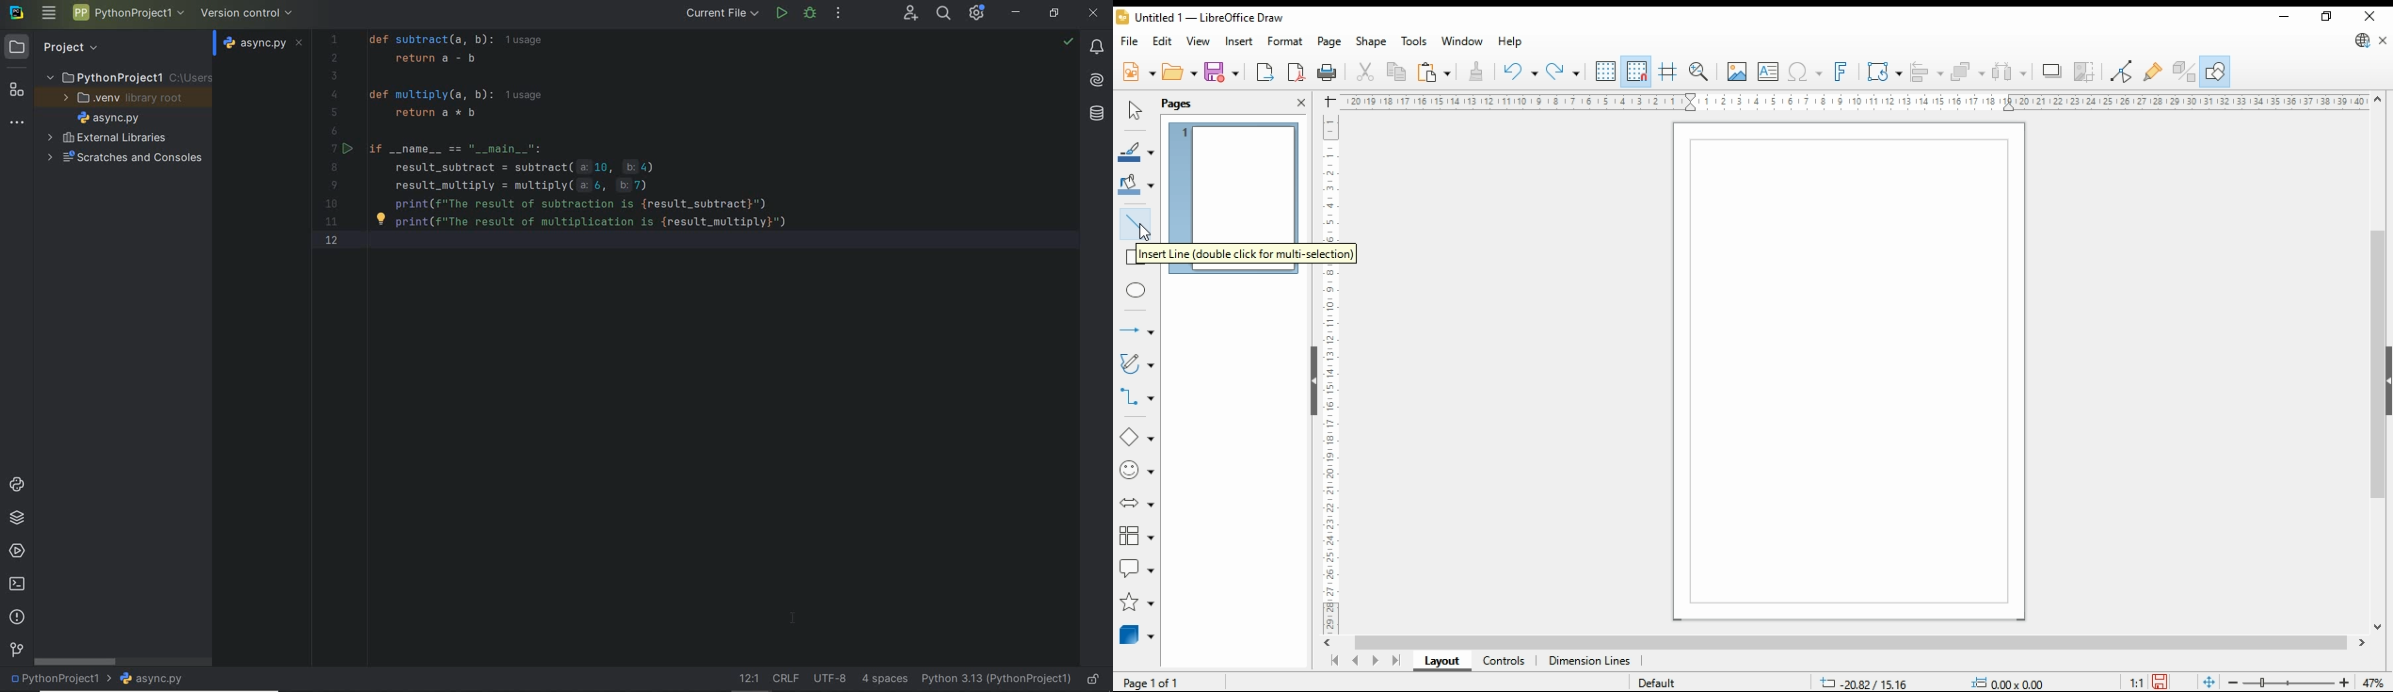 The height and width of the screenshot is (700, 2408). What do you see at coordinates (1477, 72) in the screenshot?
I see `copy formatting` at bounding box center [1477, 72].